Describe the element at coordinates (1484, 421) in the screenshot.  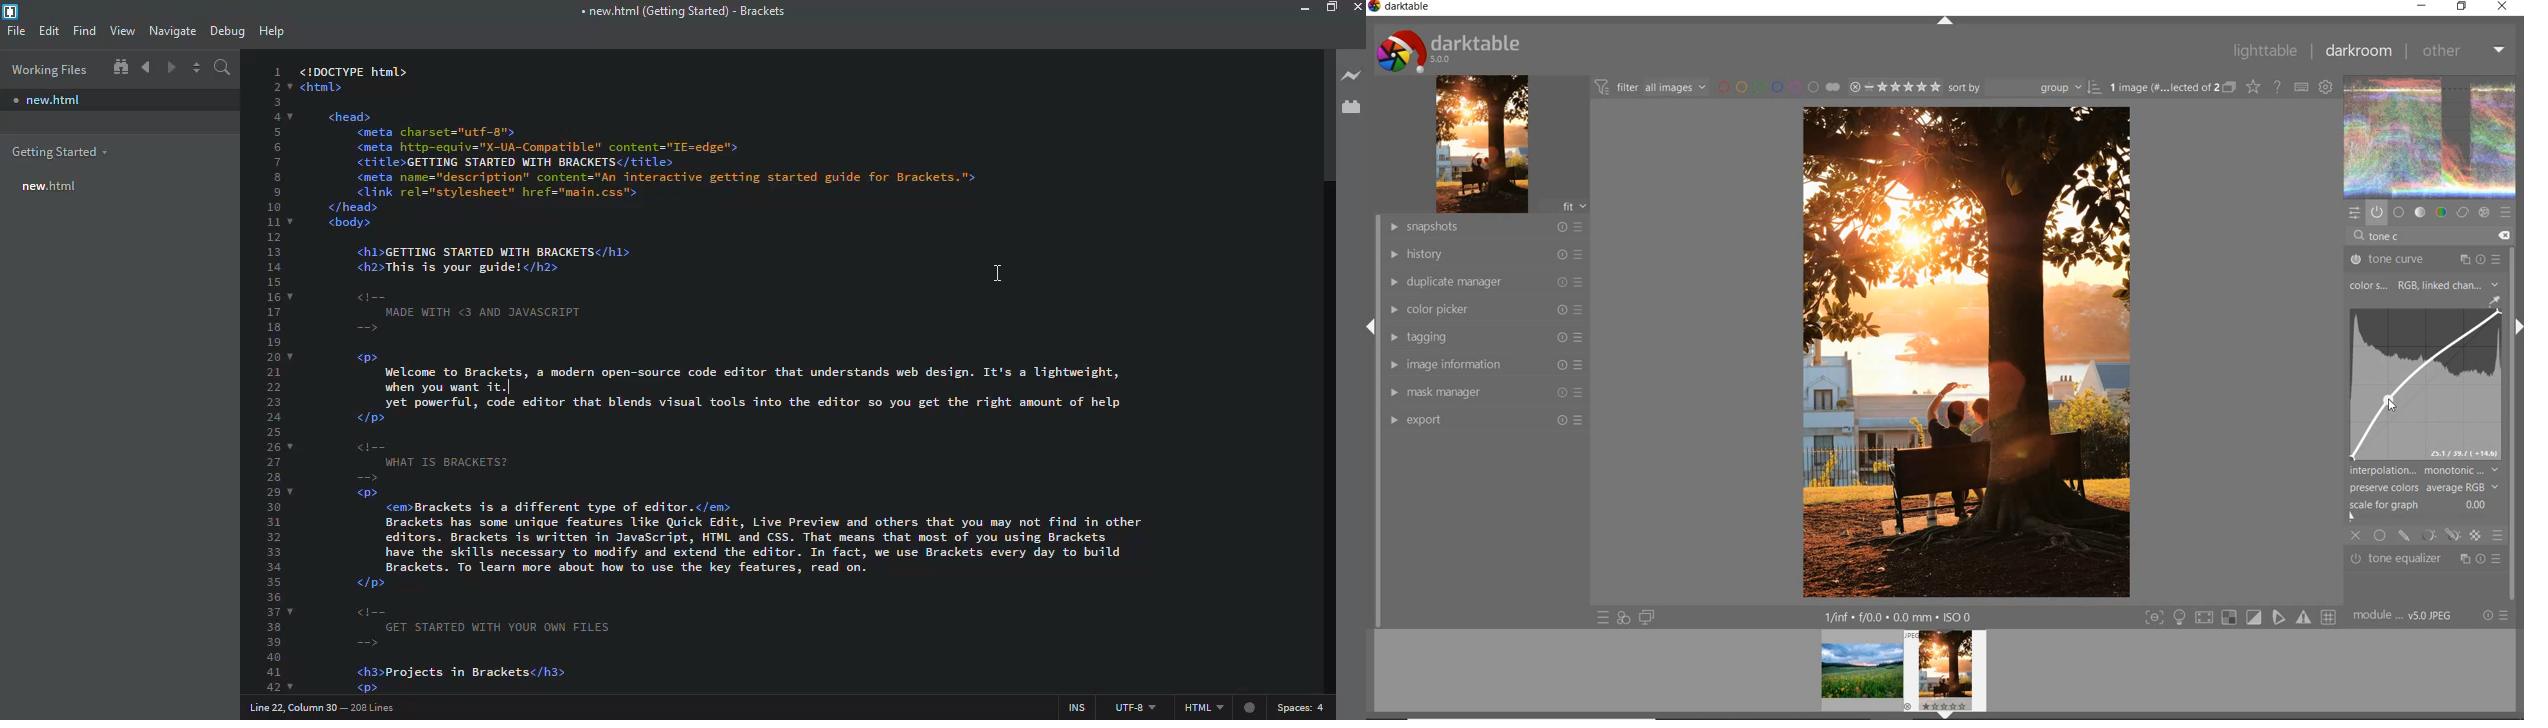
I see `export` at that location.